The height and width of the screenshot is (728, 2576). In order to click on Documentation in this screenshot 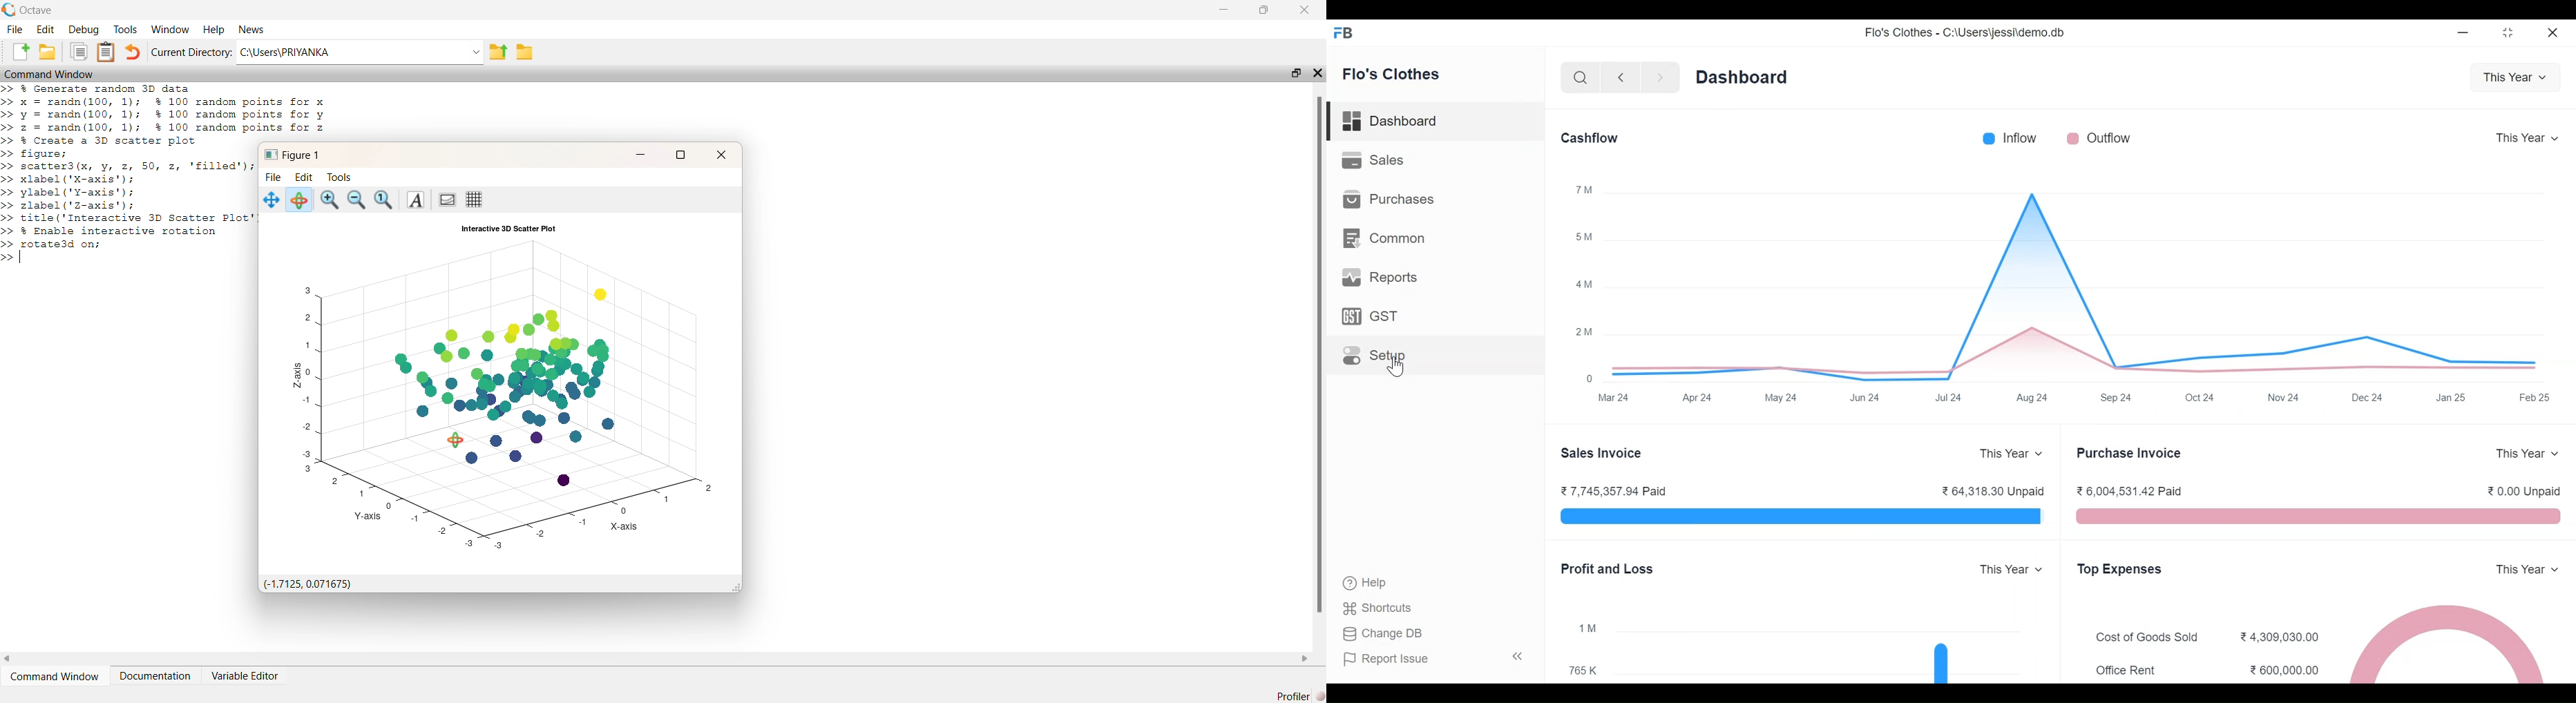, I will do `click(155, 676)`.